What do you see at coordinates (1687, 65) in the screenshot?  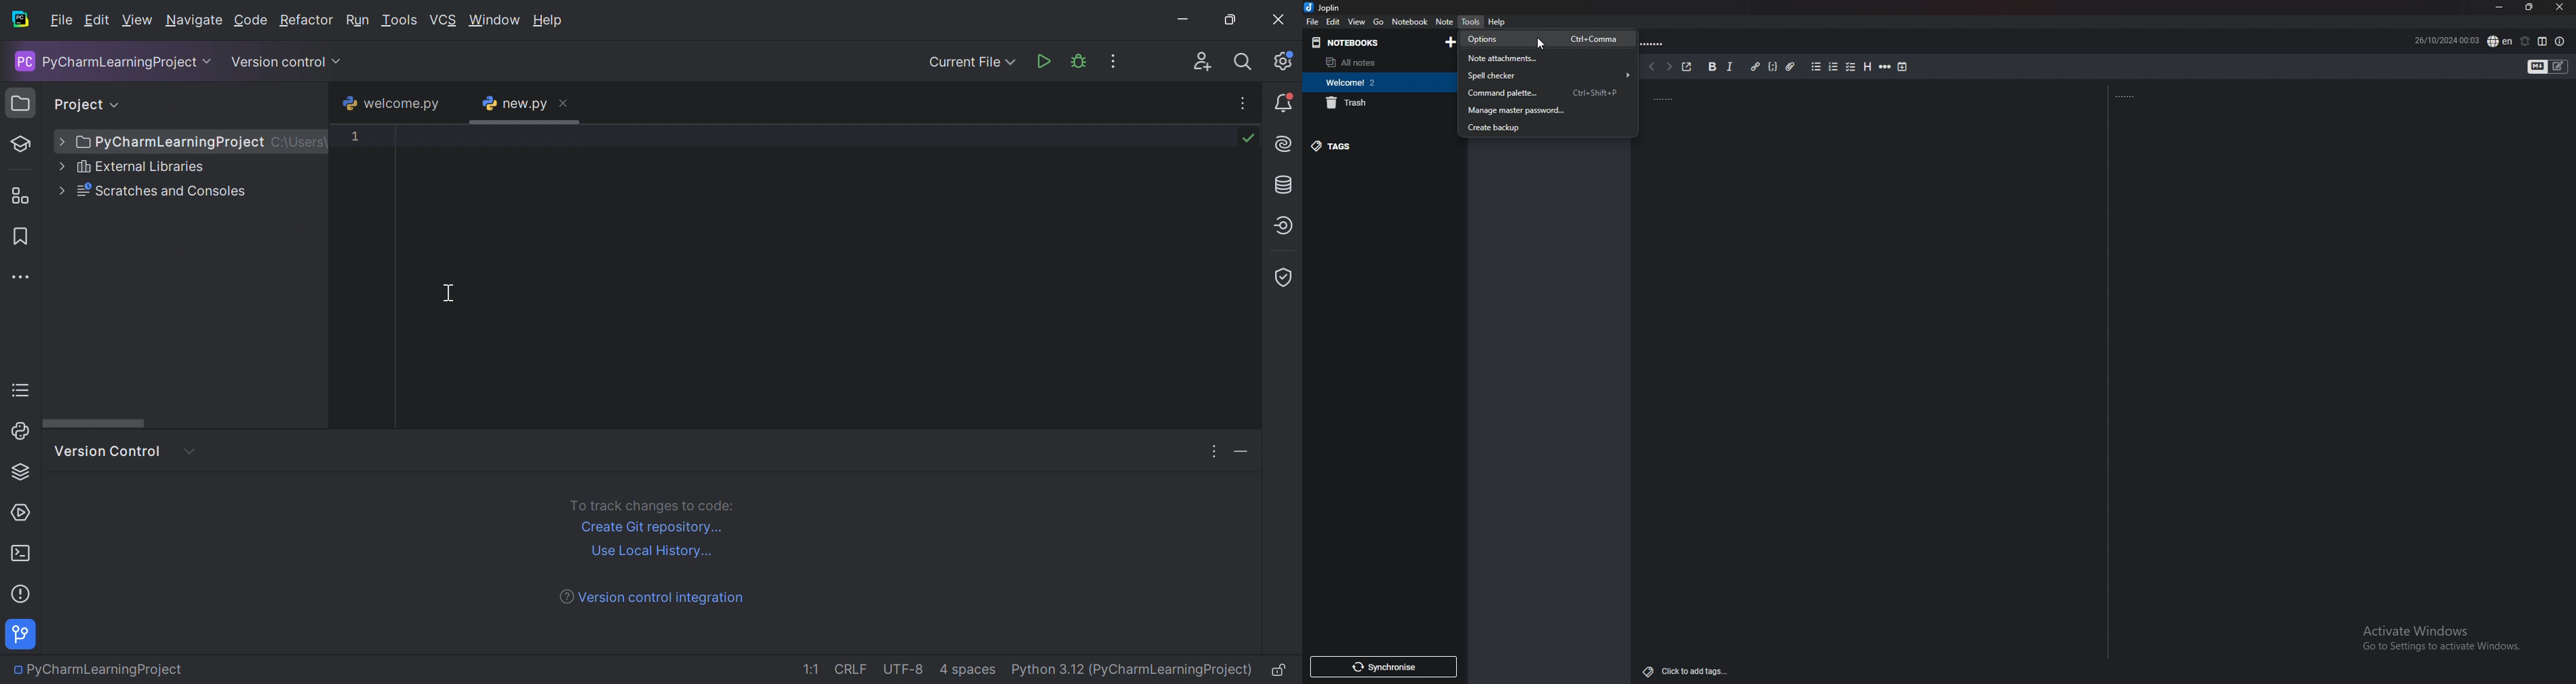 I see `toggle external editing` at bounding box center [1687, 65].